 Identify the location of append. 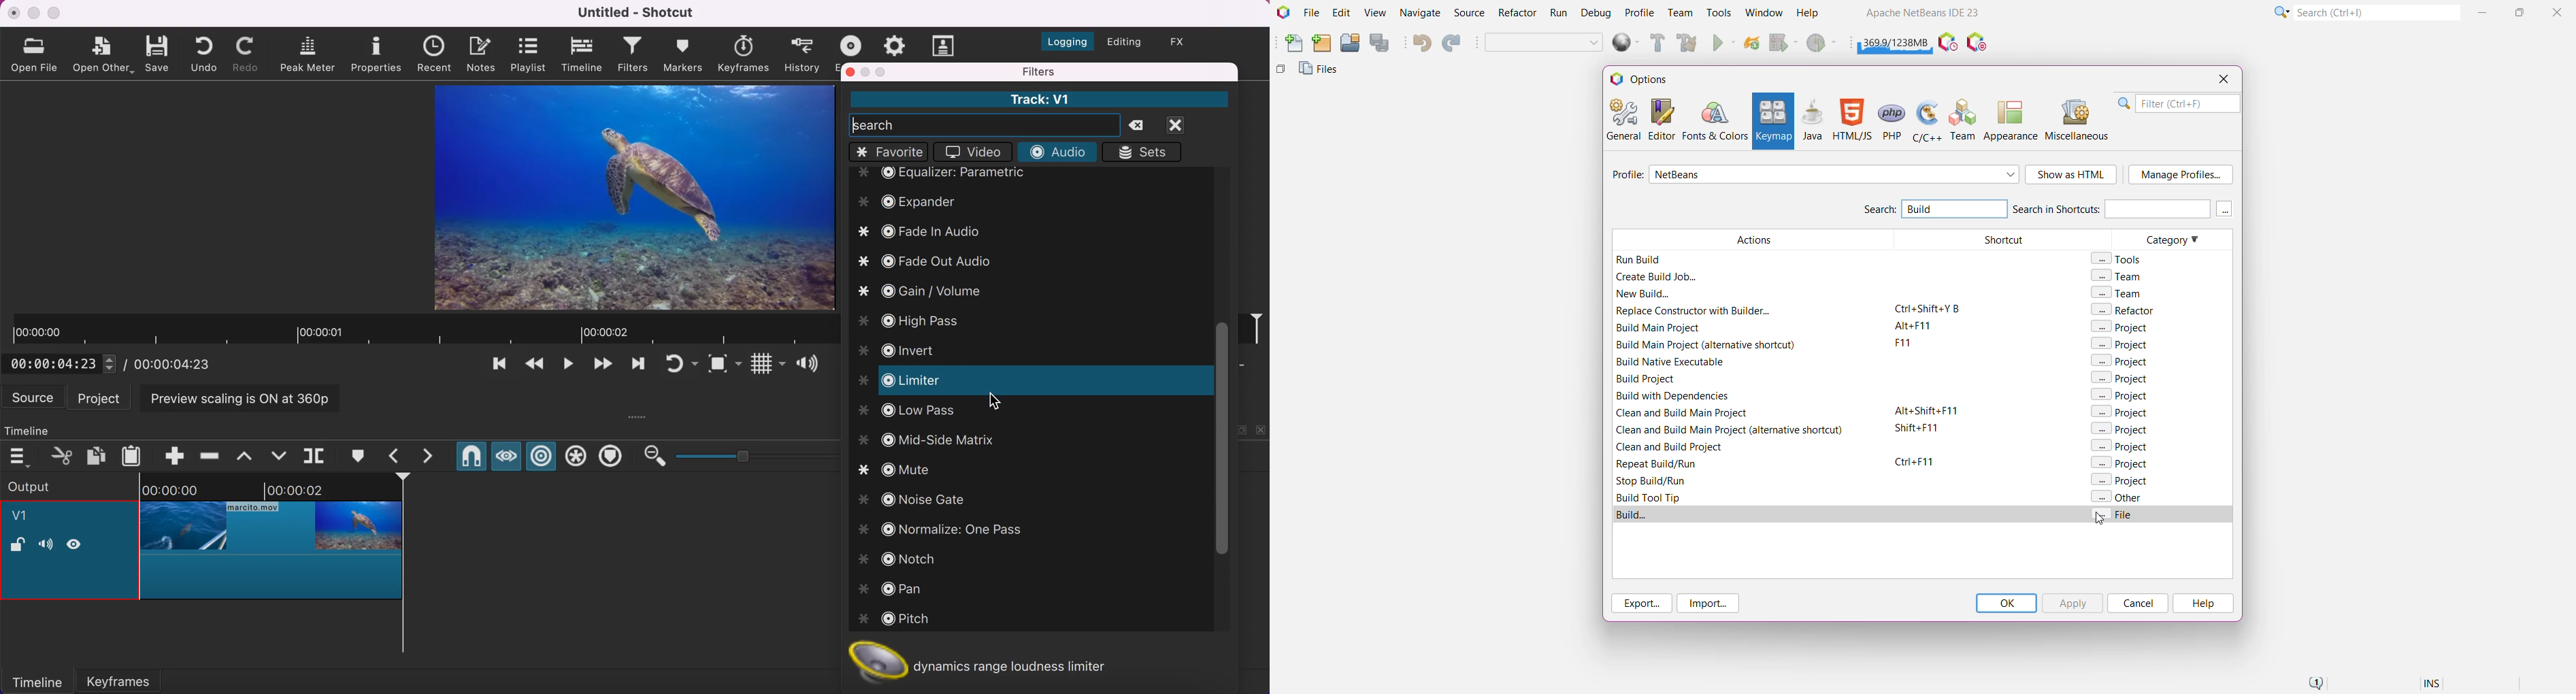
(167, 454).